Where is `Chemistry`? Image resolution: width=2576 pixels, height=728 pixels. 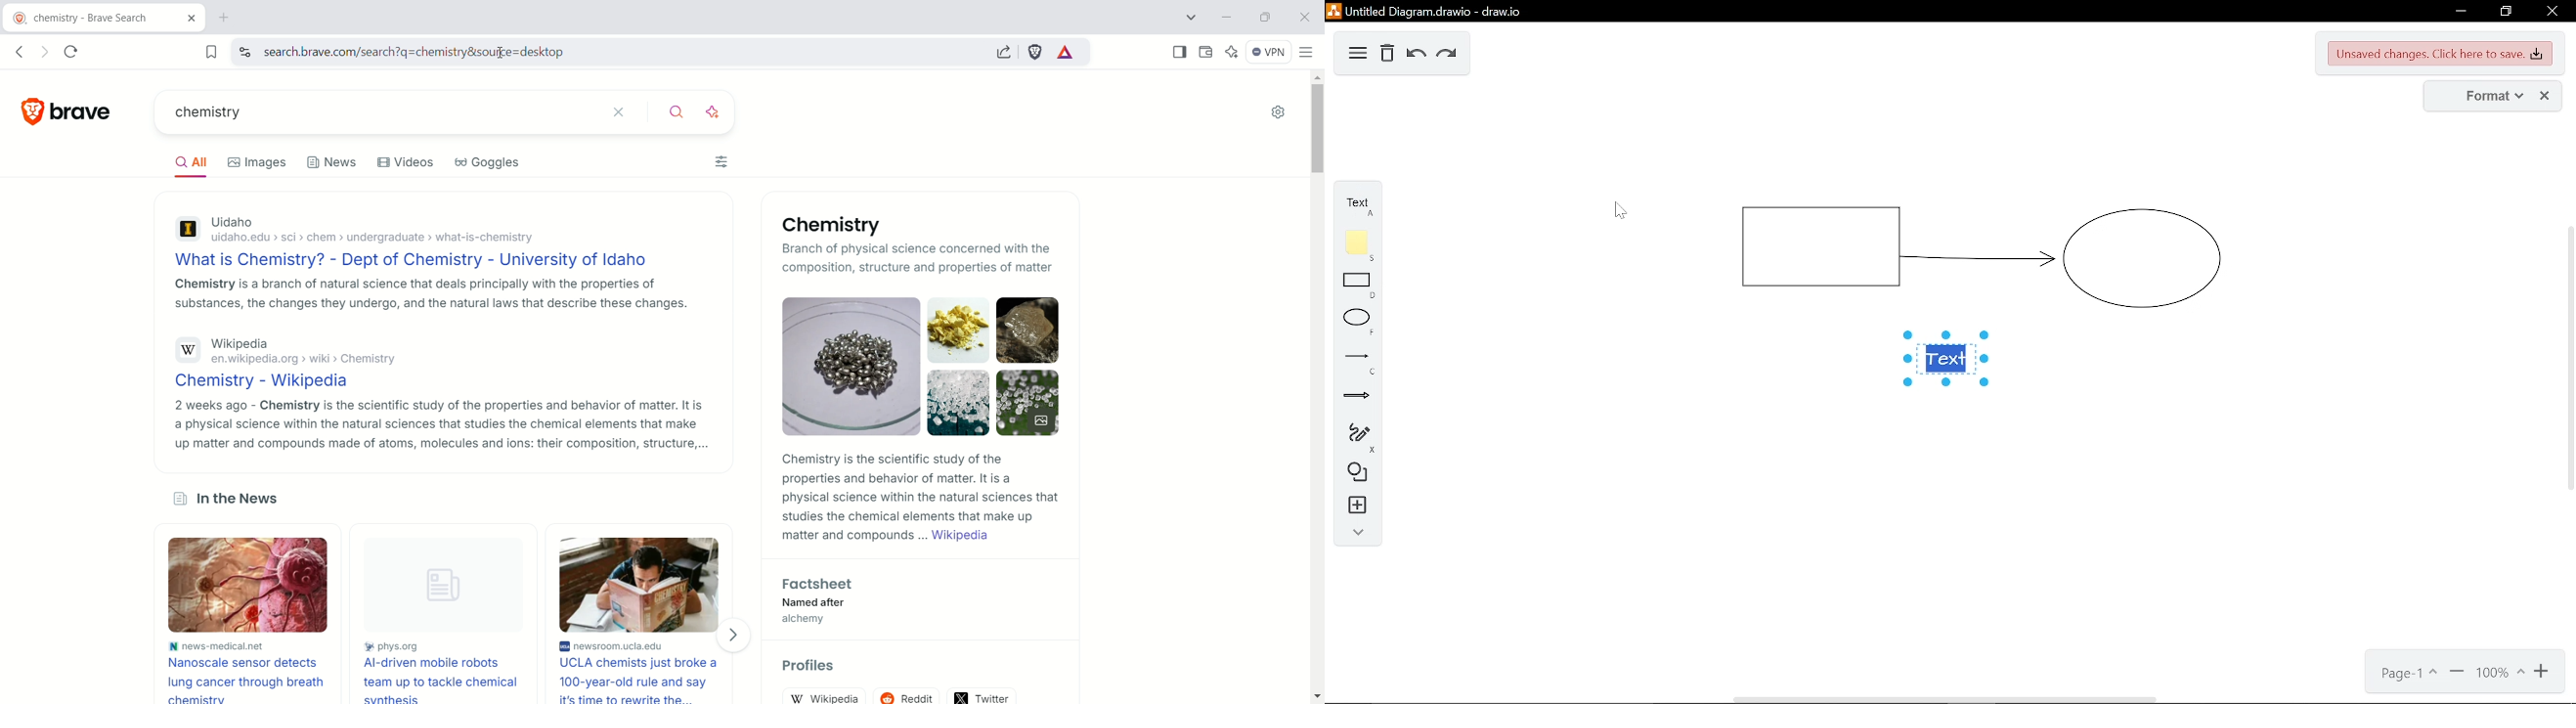
Chemistry is located at coordinates (837, 225).